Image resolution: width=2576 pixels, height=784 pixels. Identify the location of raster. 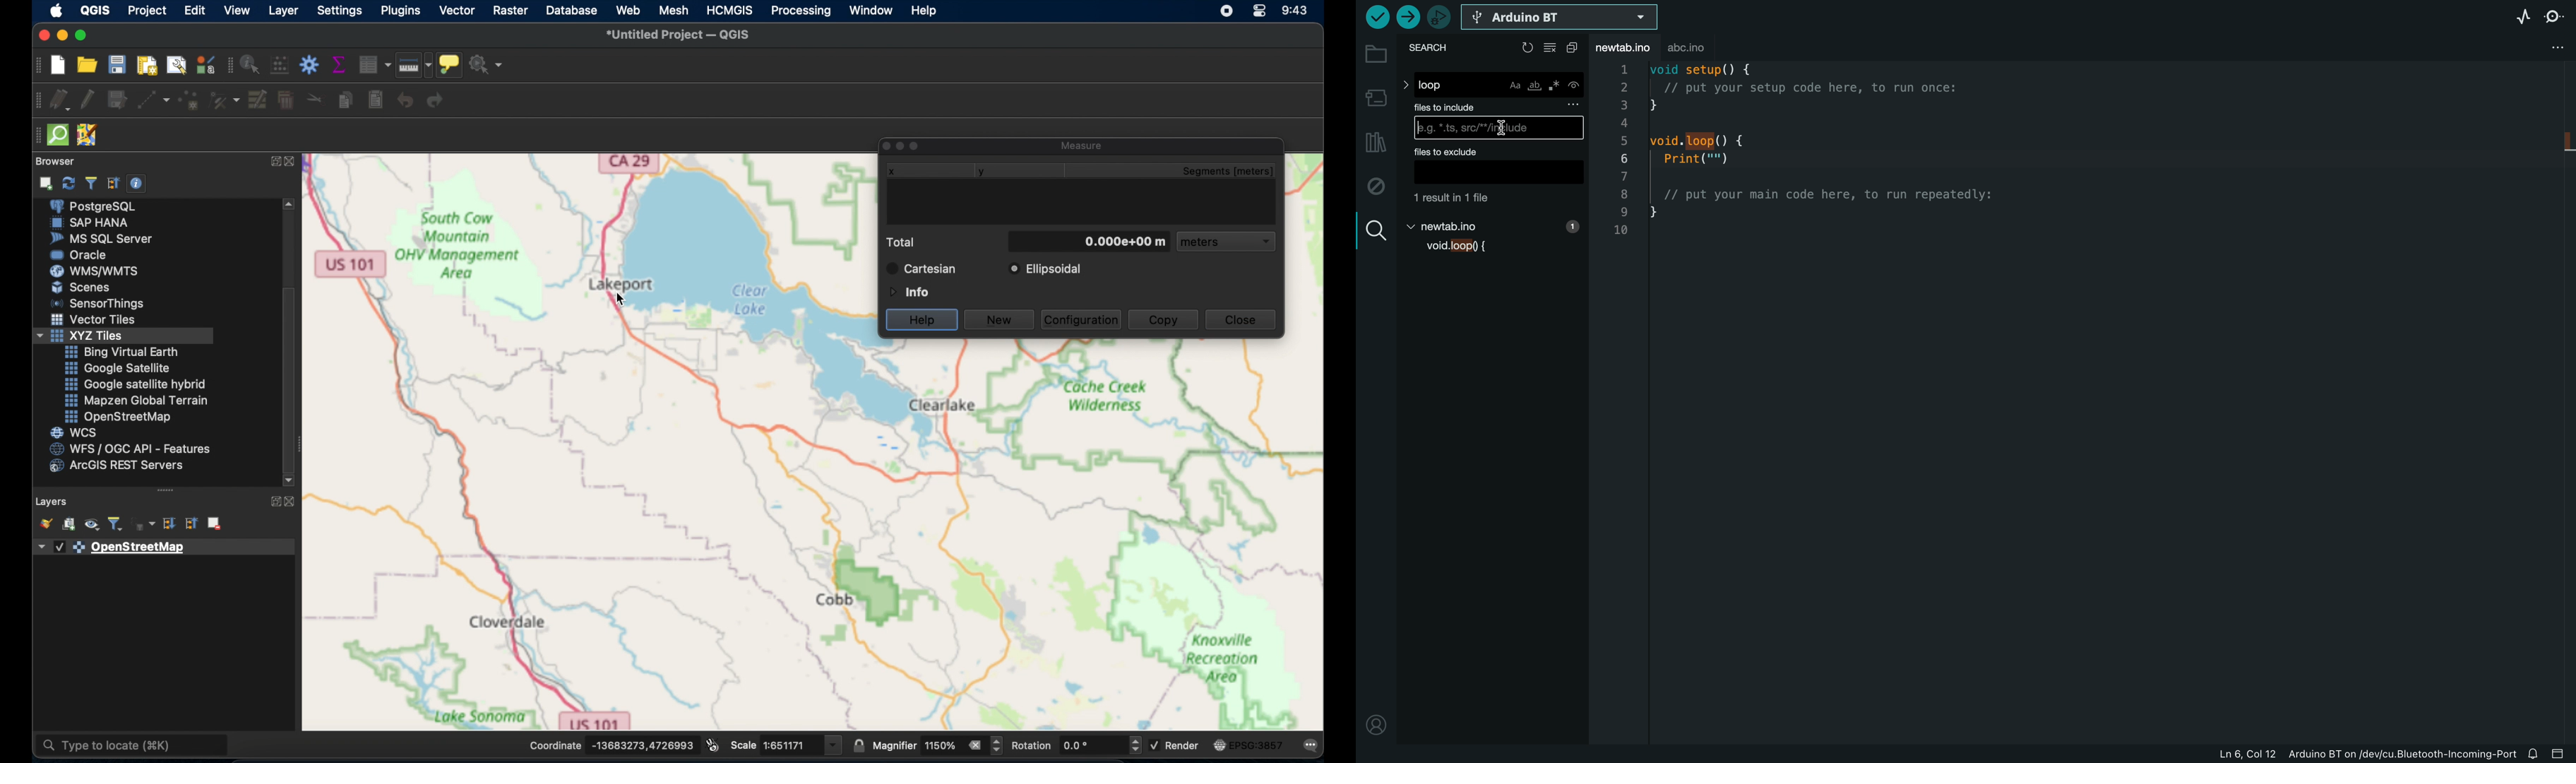
(510, 10).